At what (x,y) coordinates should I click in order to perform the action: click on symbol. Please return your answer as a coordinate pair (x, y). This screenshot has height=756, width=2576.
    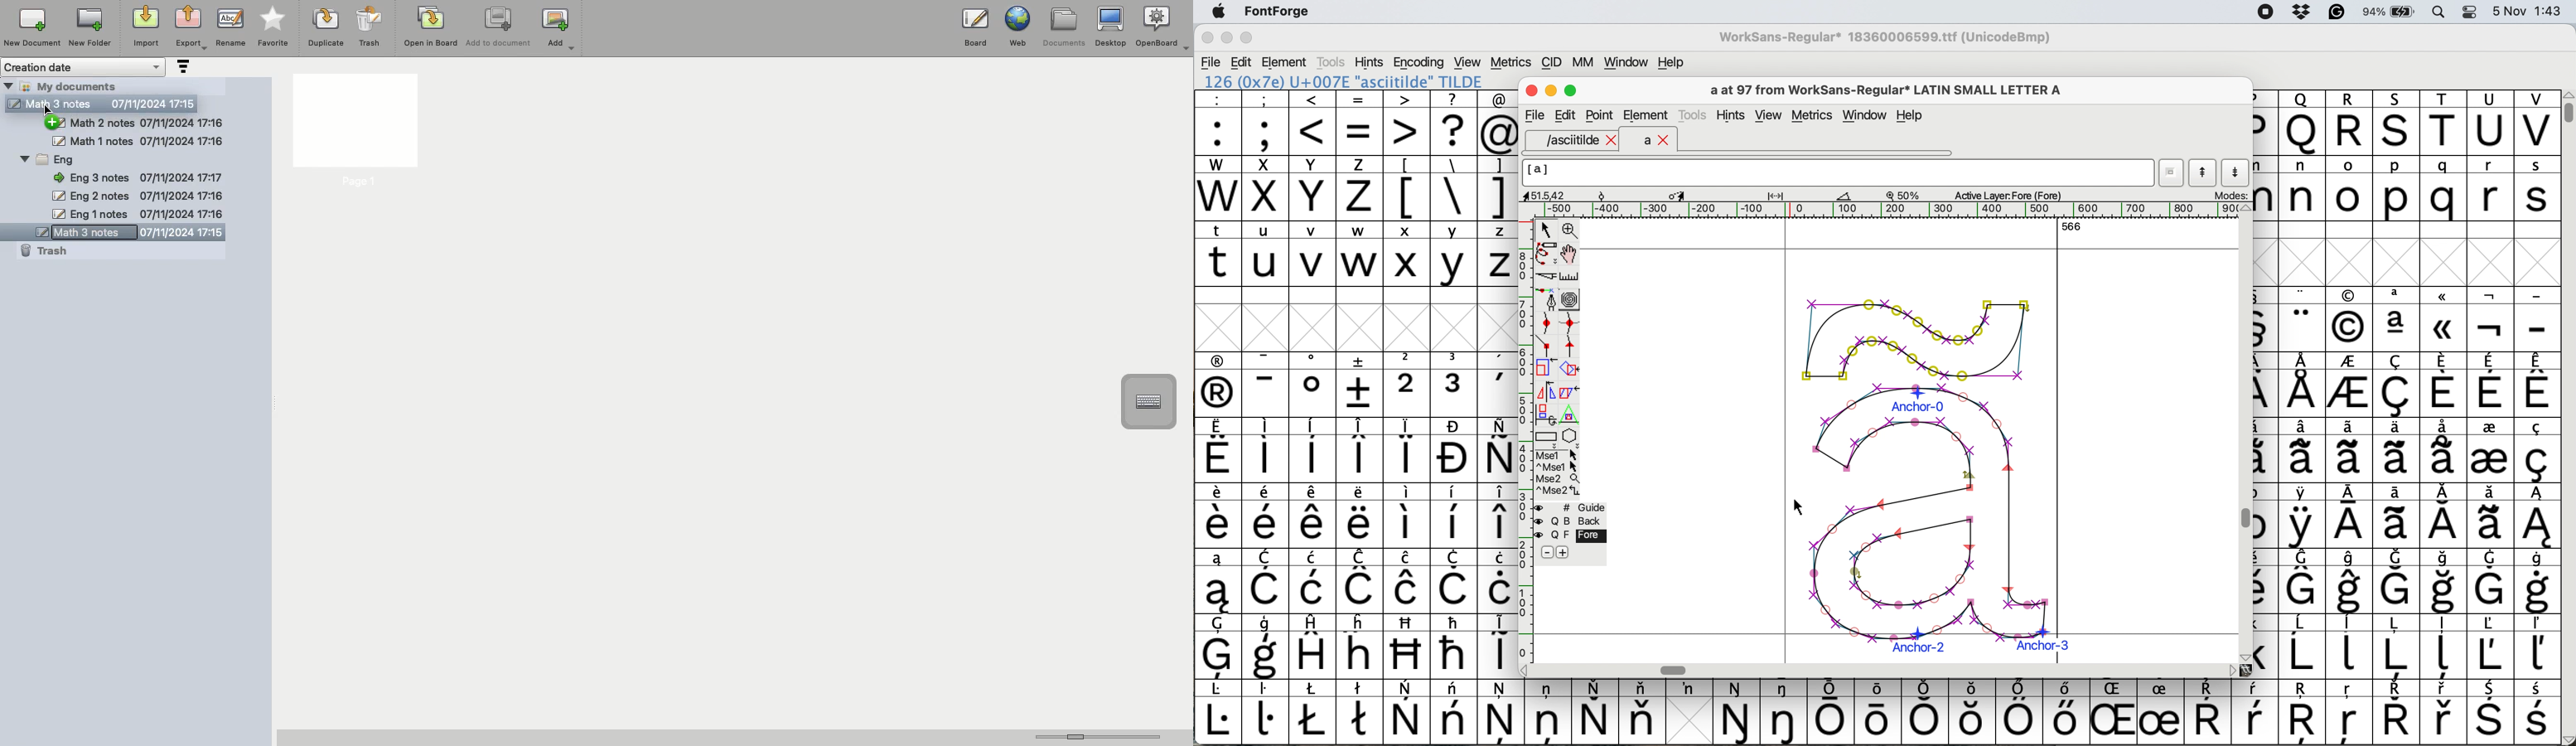
    Looking at the image, I should click on (2537, 450).